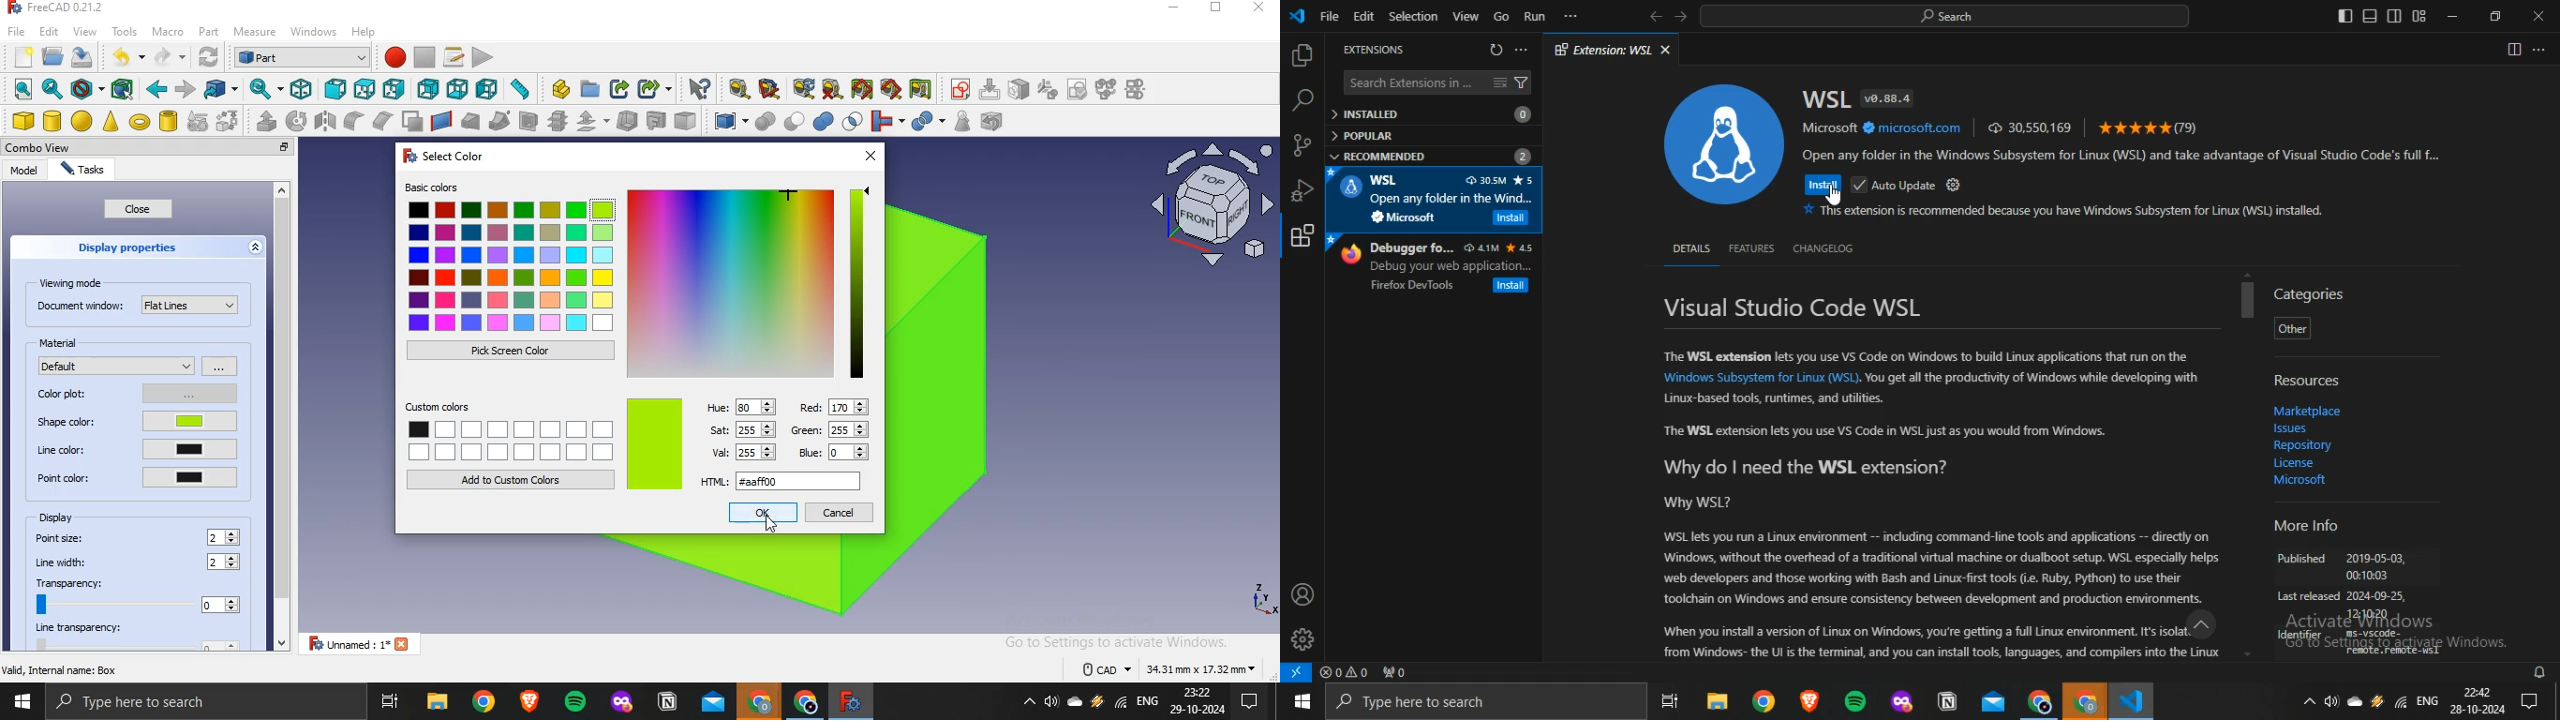  I want to click on create projection on surface, so click(655, 120).